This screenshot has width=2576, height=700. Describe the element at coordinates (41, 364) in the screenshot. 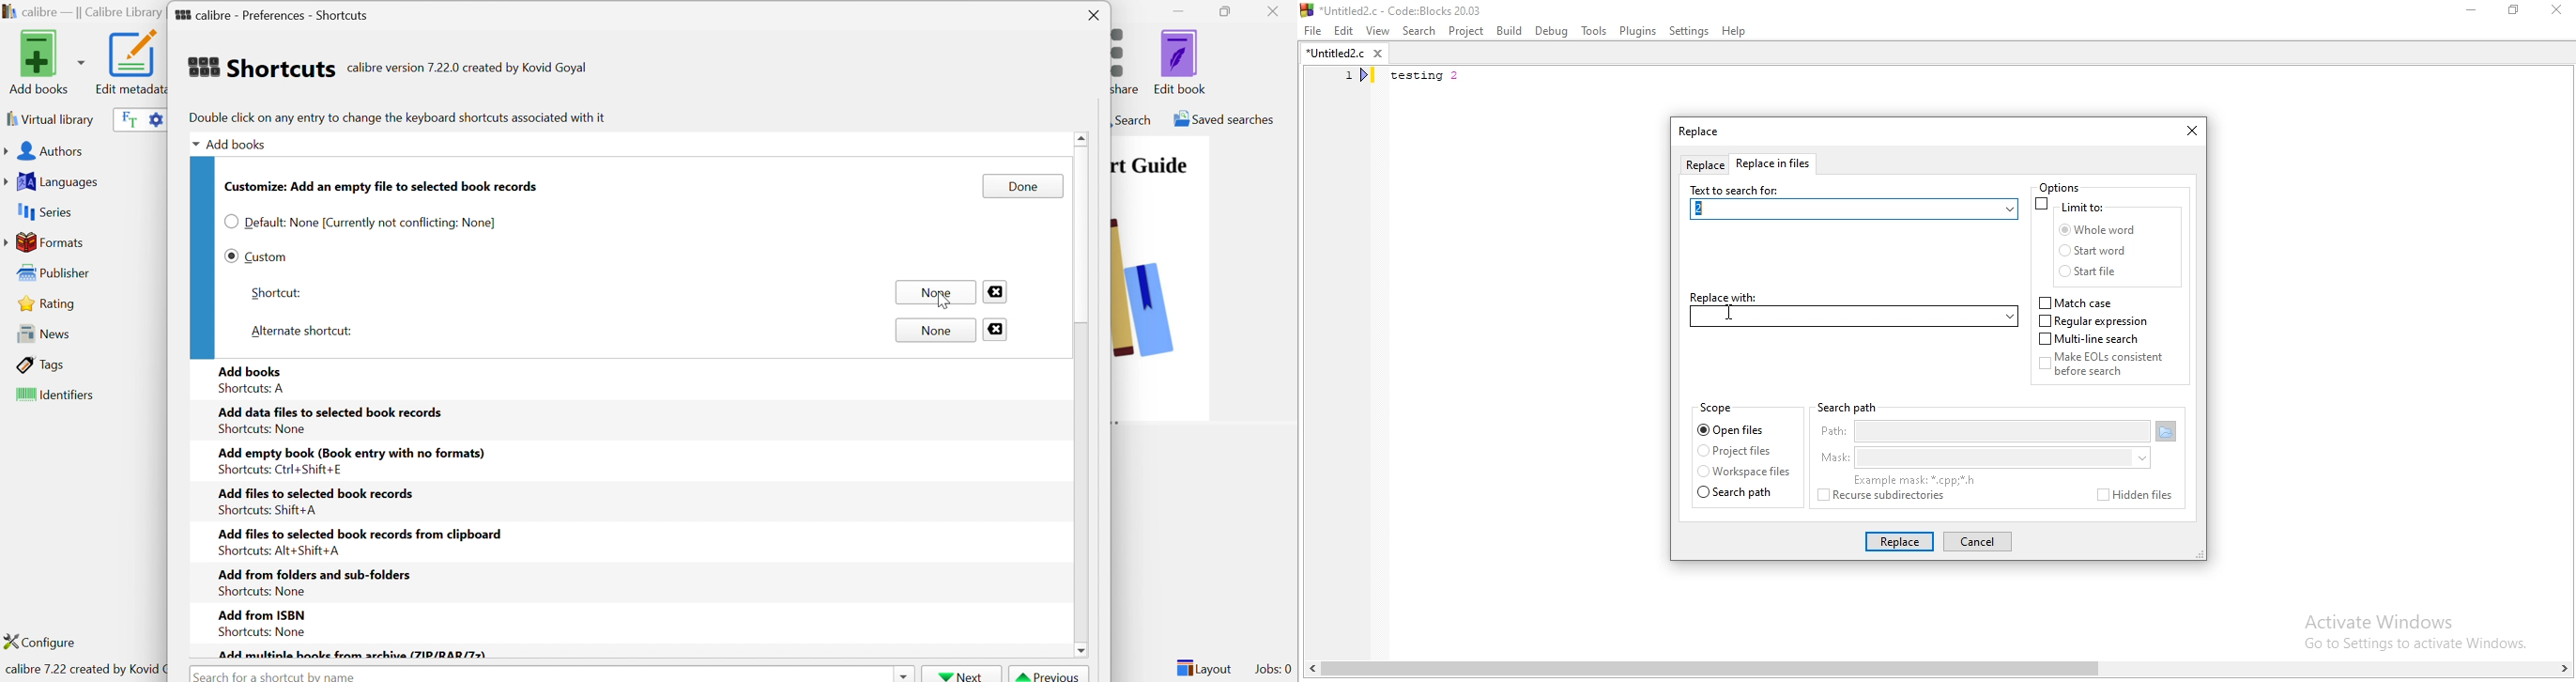

I see `Tags` at that location.